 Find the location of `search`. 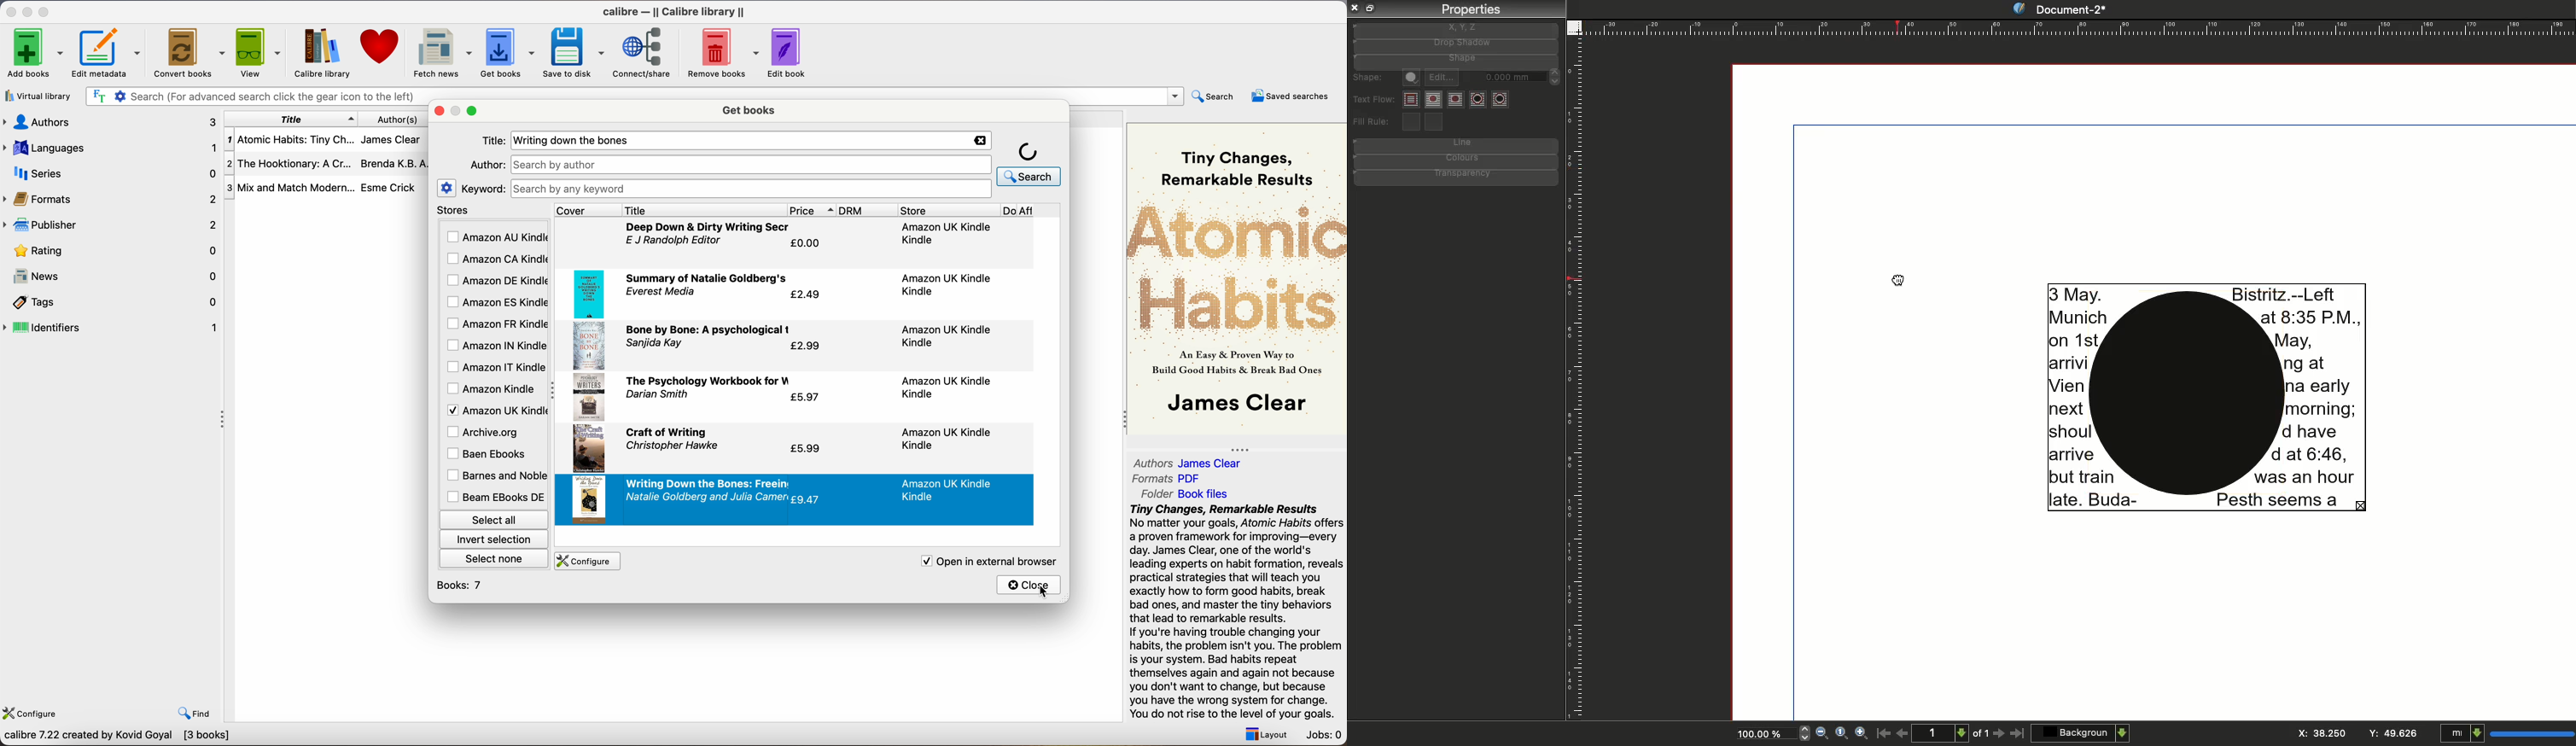

search is located at coordinates (1030, 162).